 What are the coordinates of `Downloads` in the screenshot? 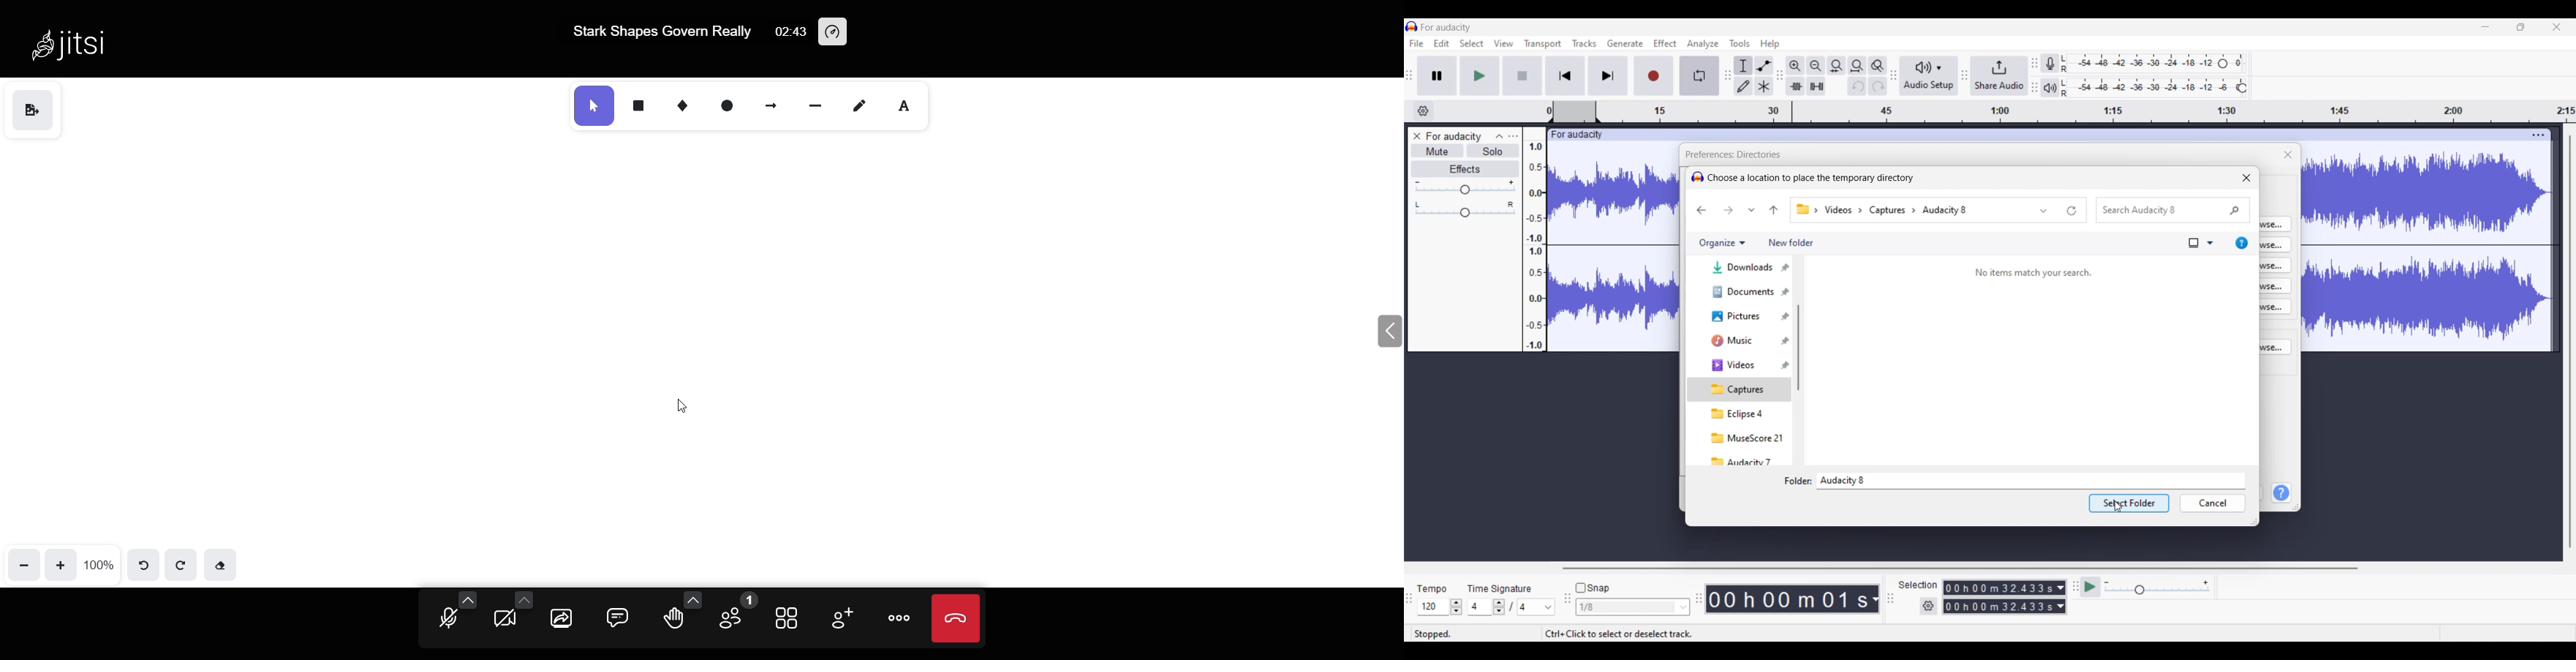 It's located at (1743, 266).